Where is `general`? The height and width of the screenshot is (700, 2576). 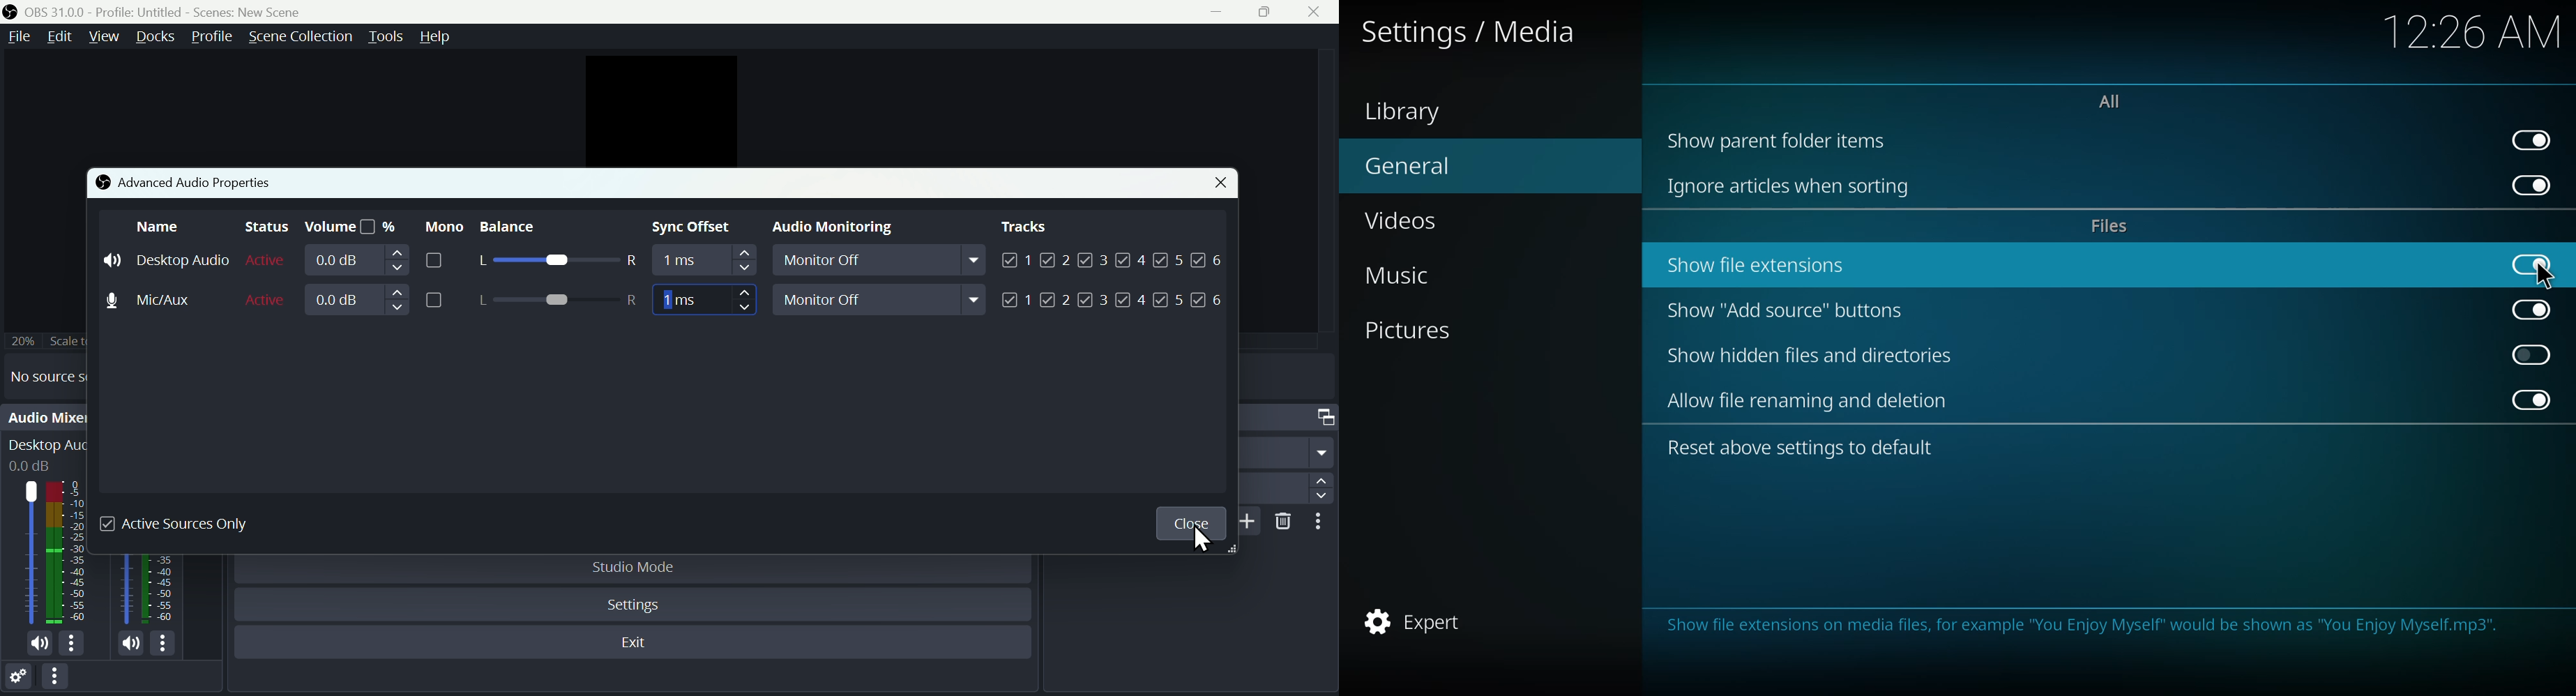
general is located at coordinates (1411, 164).